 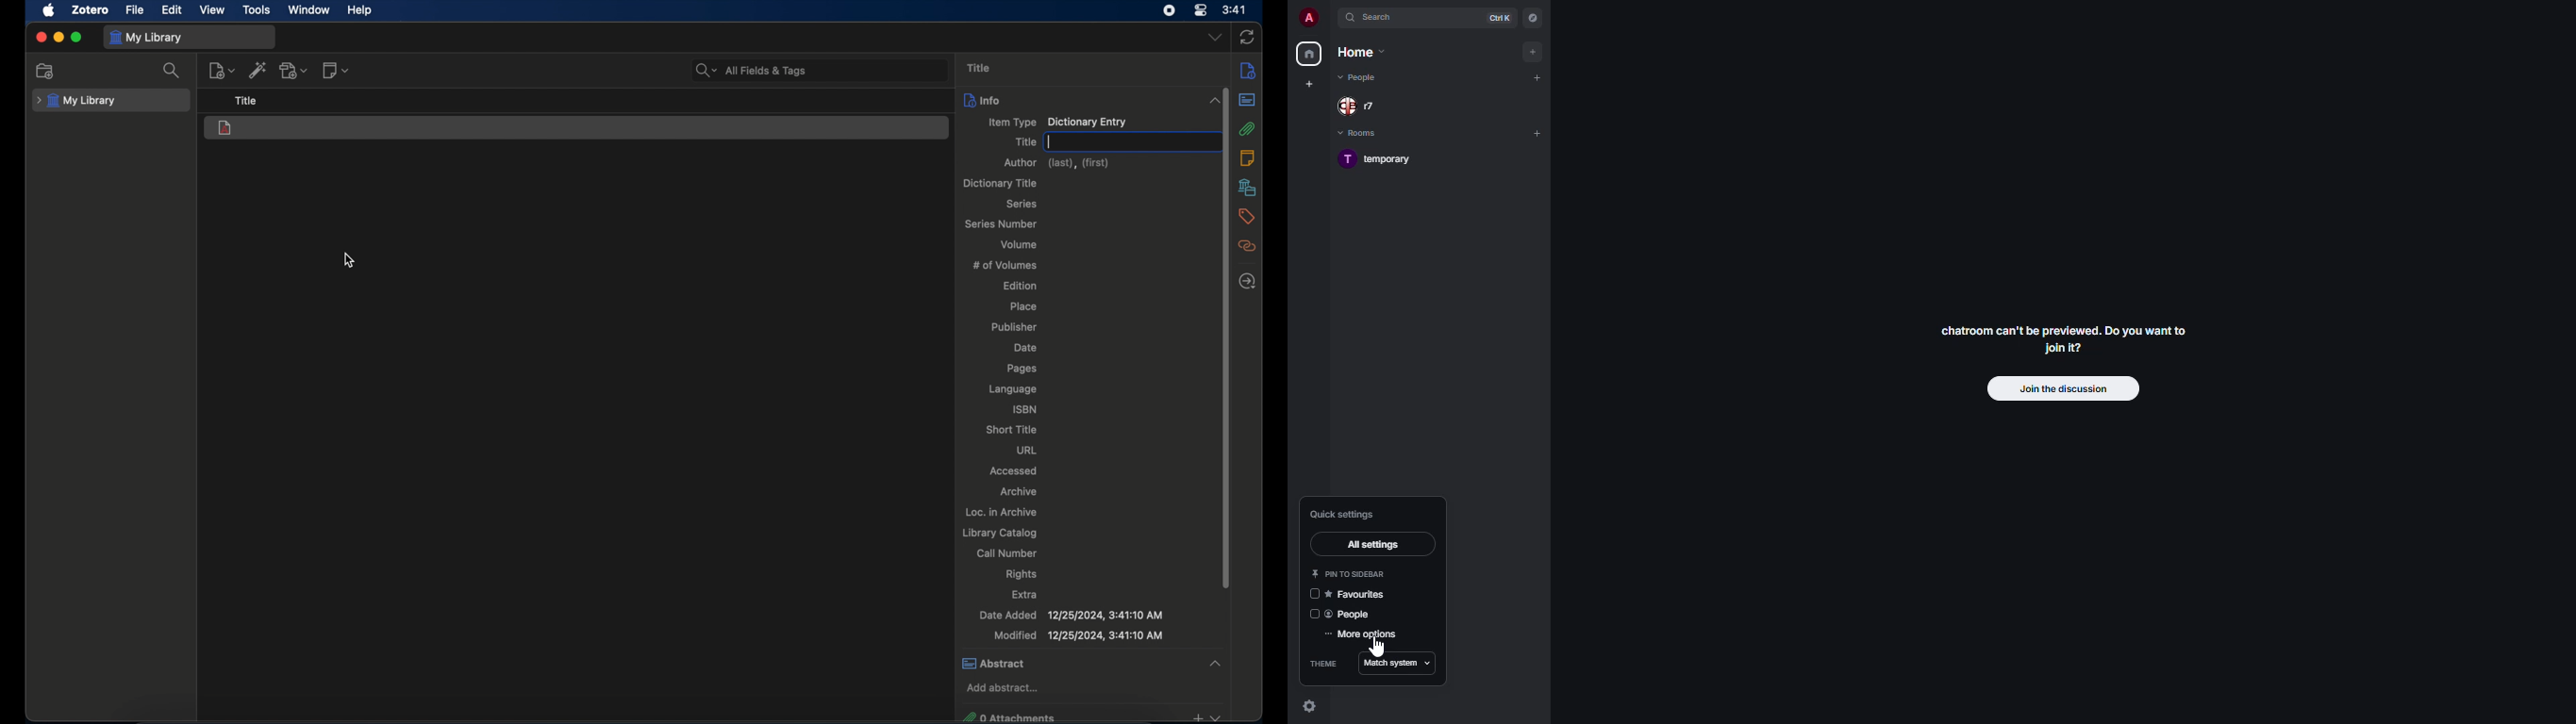 I want to click on info, so click(x=982, y=99).